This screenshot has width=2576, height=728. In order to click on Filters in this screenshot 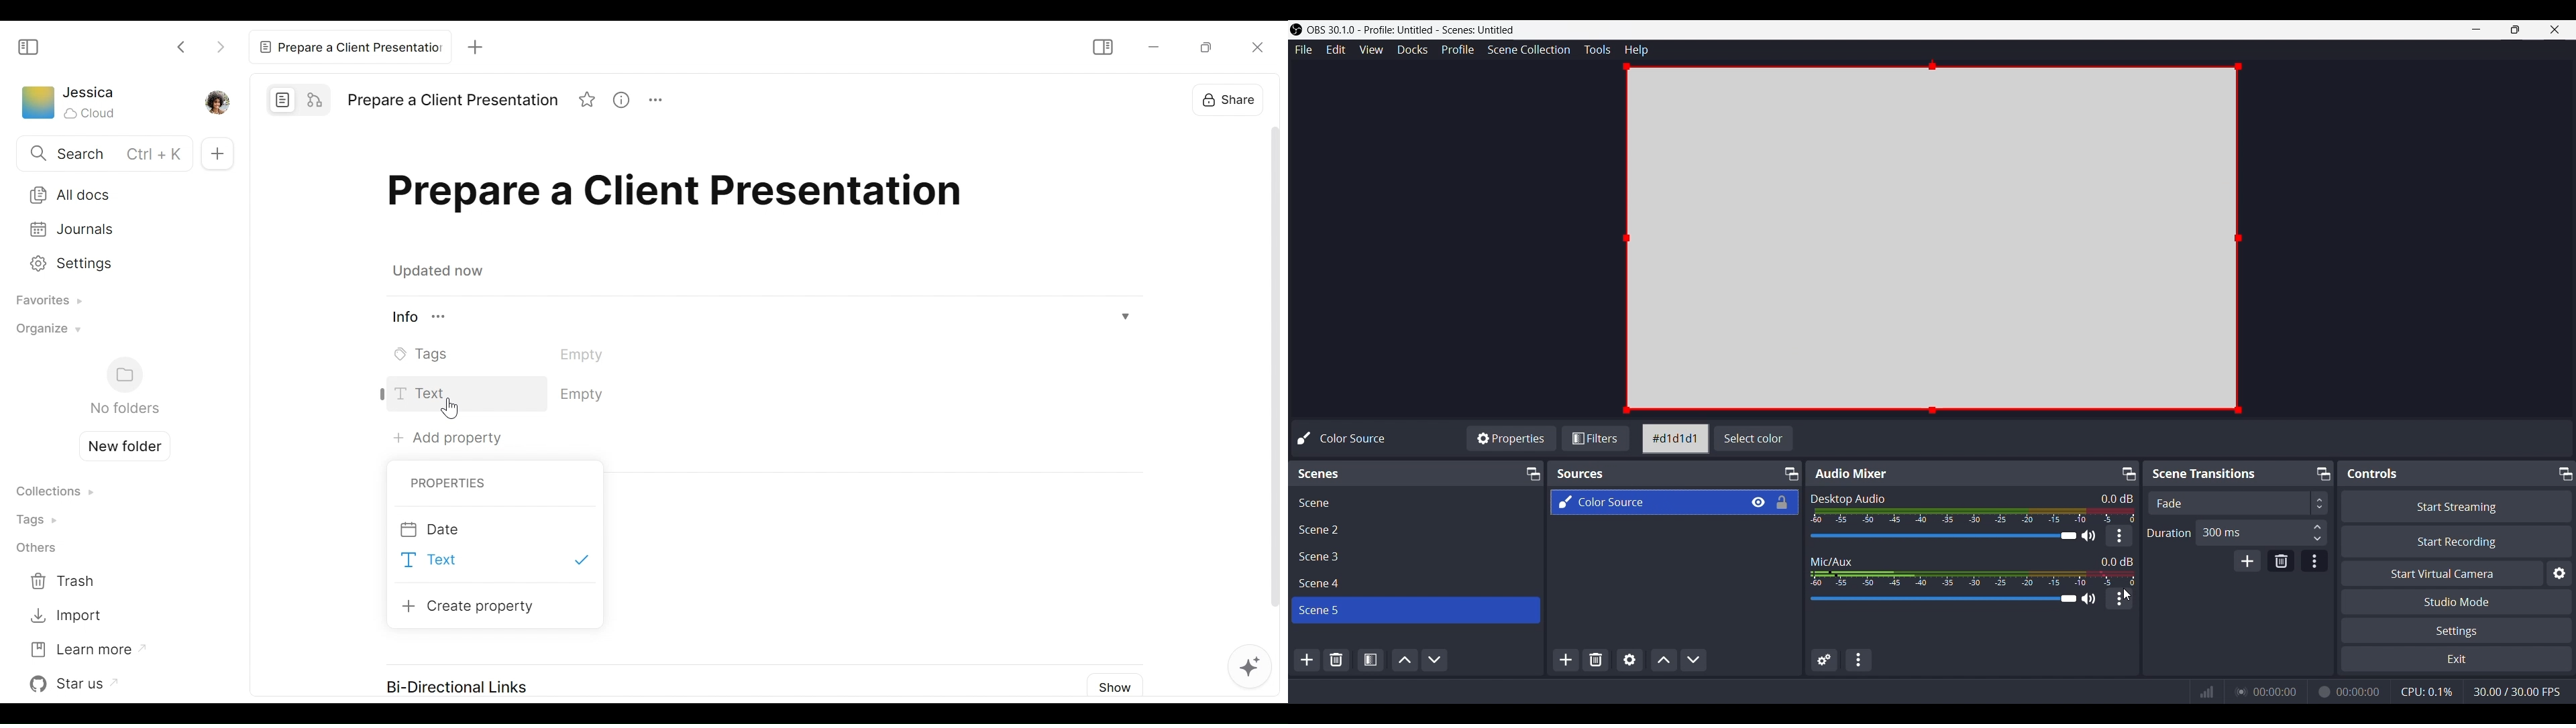, I will do `click(1597, 437)`.